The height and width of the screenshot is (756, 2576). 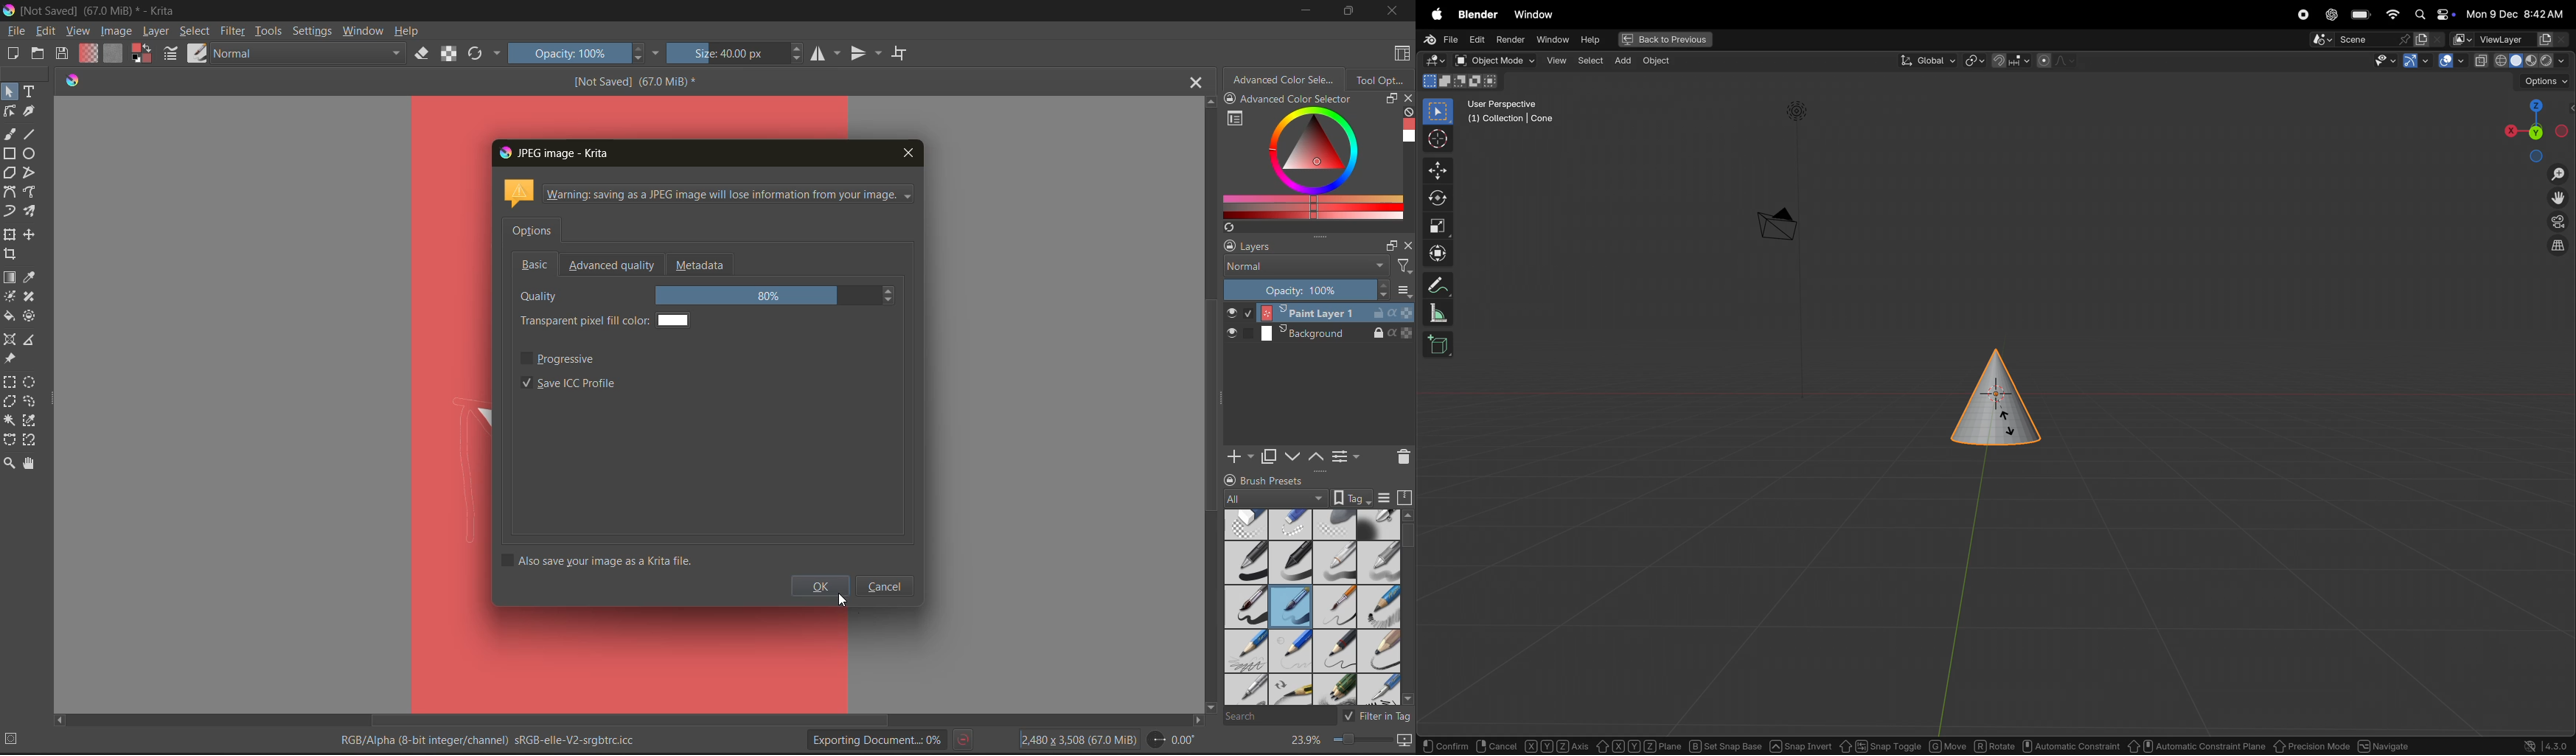 What do you see at coordinates (1991, 393) in the screenshot?
I see `cone` at bounding box center [1991, 393].